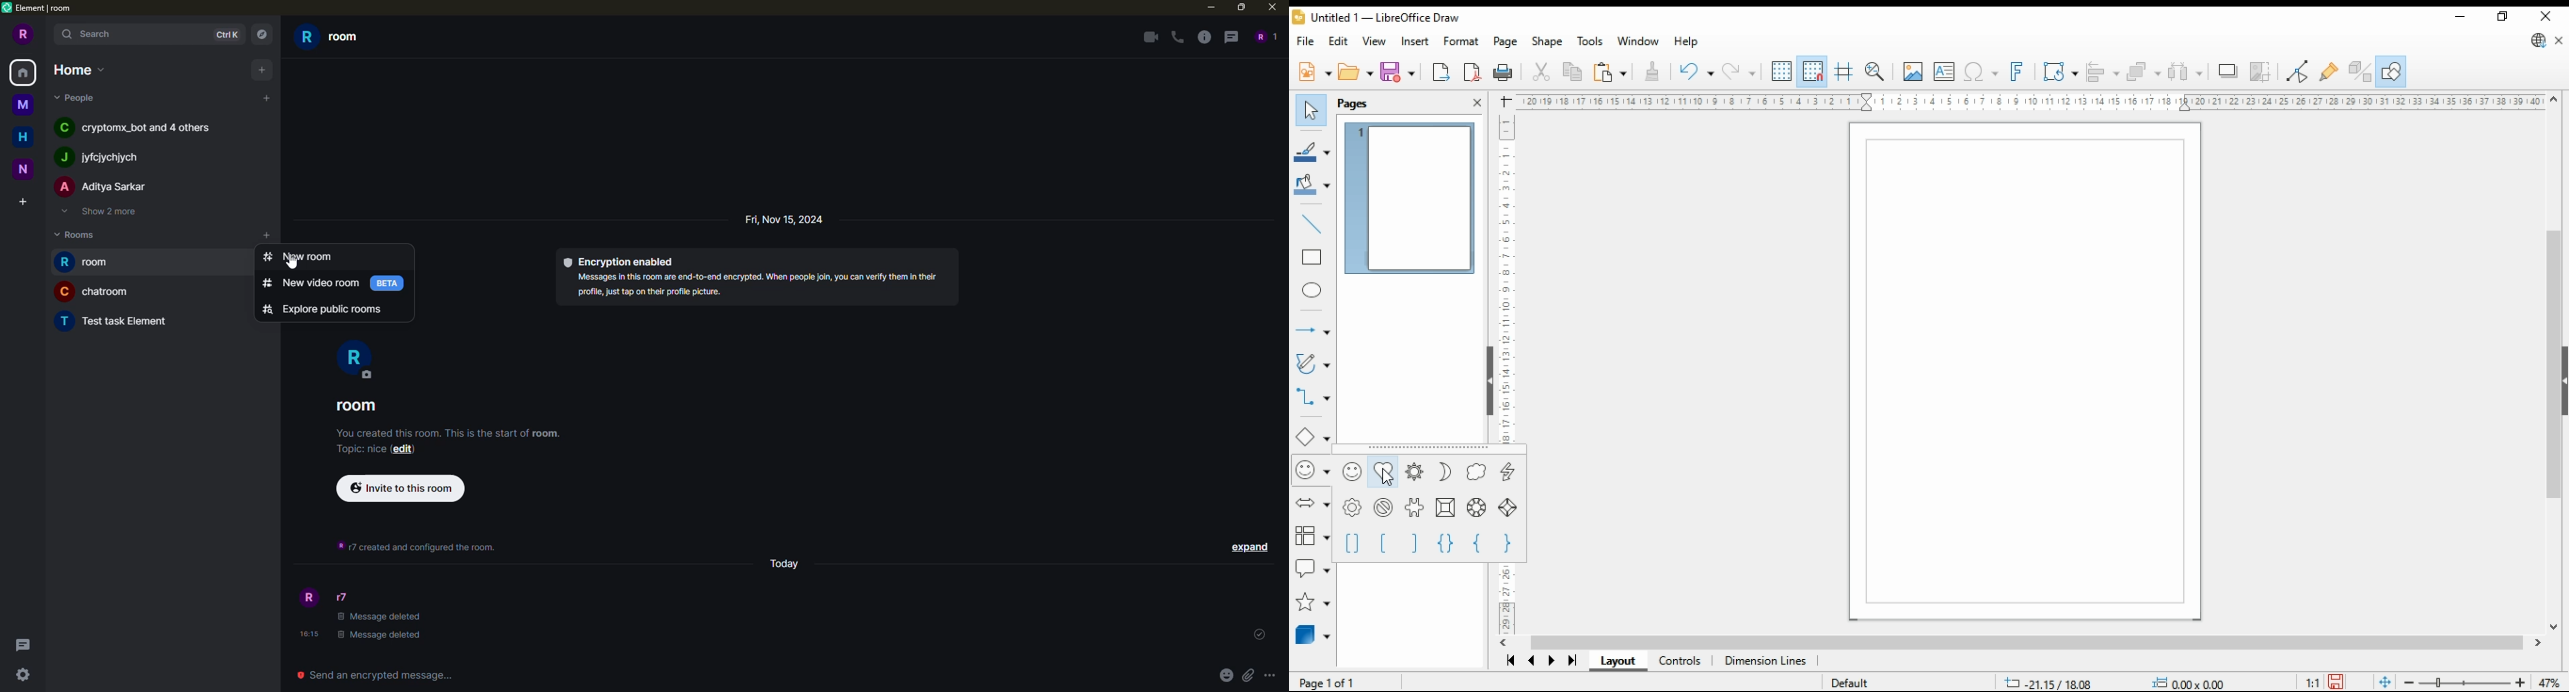  I want to click on emoji, so click(1227, 675).